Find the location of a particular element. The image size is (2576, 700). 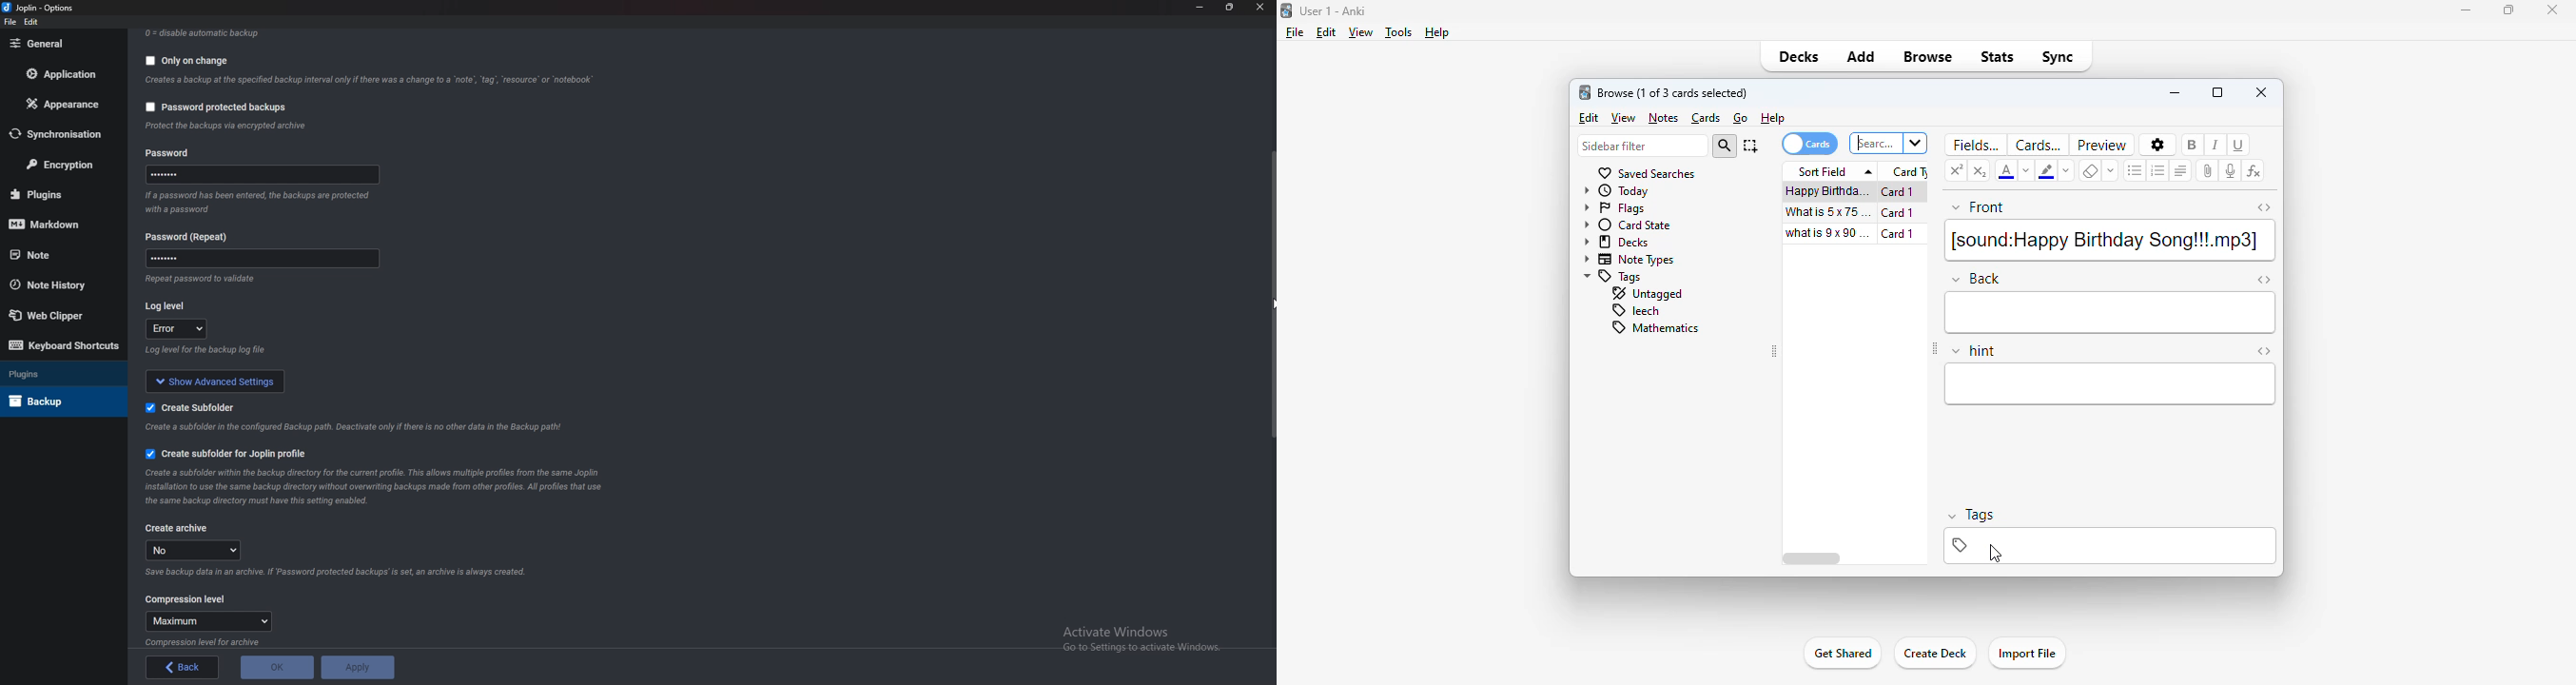

Resize is located at coordinates (1230, 7).